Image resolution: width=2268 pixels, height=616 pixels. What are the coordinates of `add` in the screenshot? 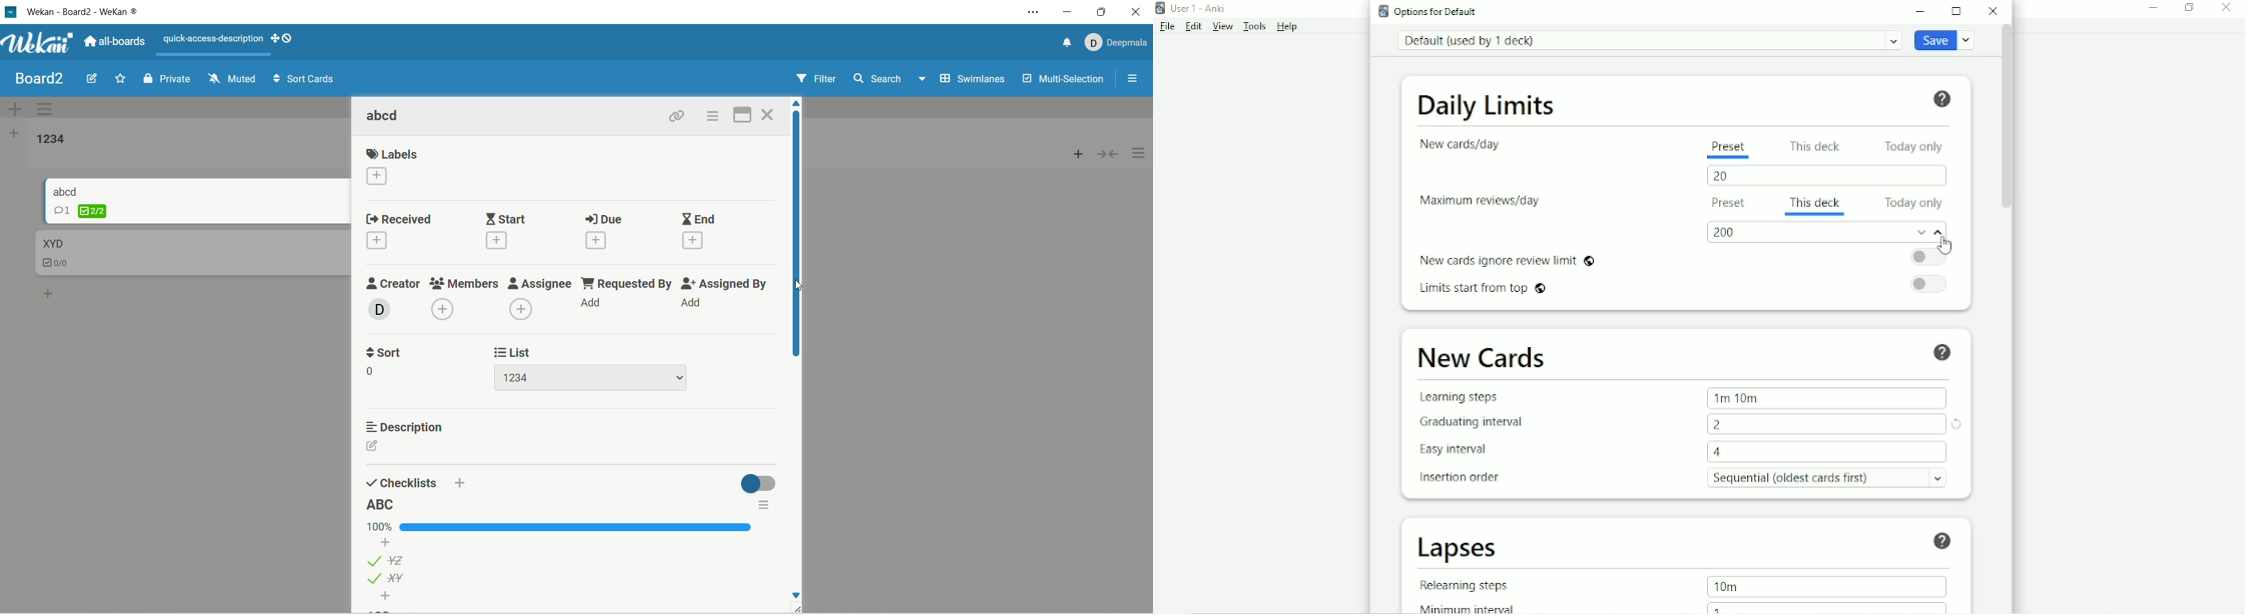 It's located at (463, 482).